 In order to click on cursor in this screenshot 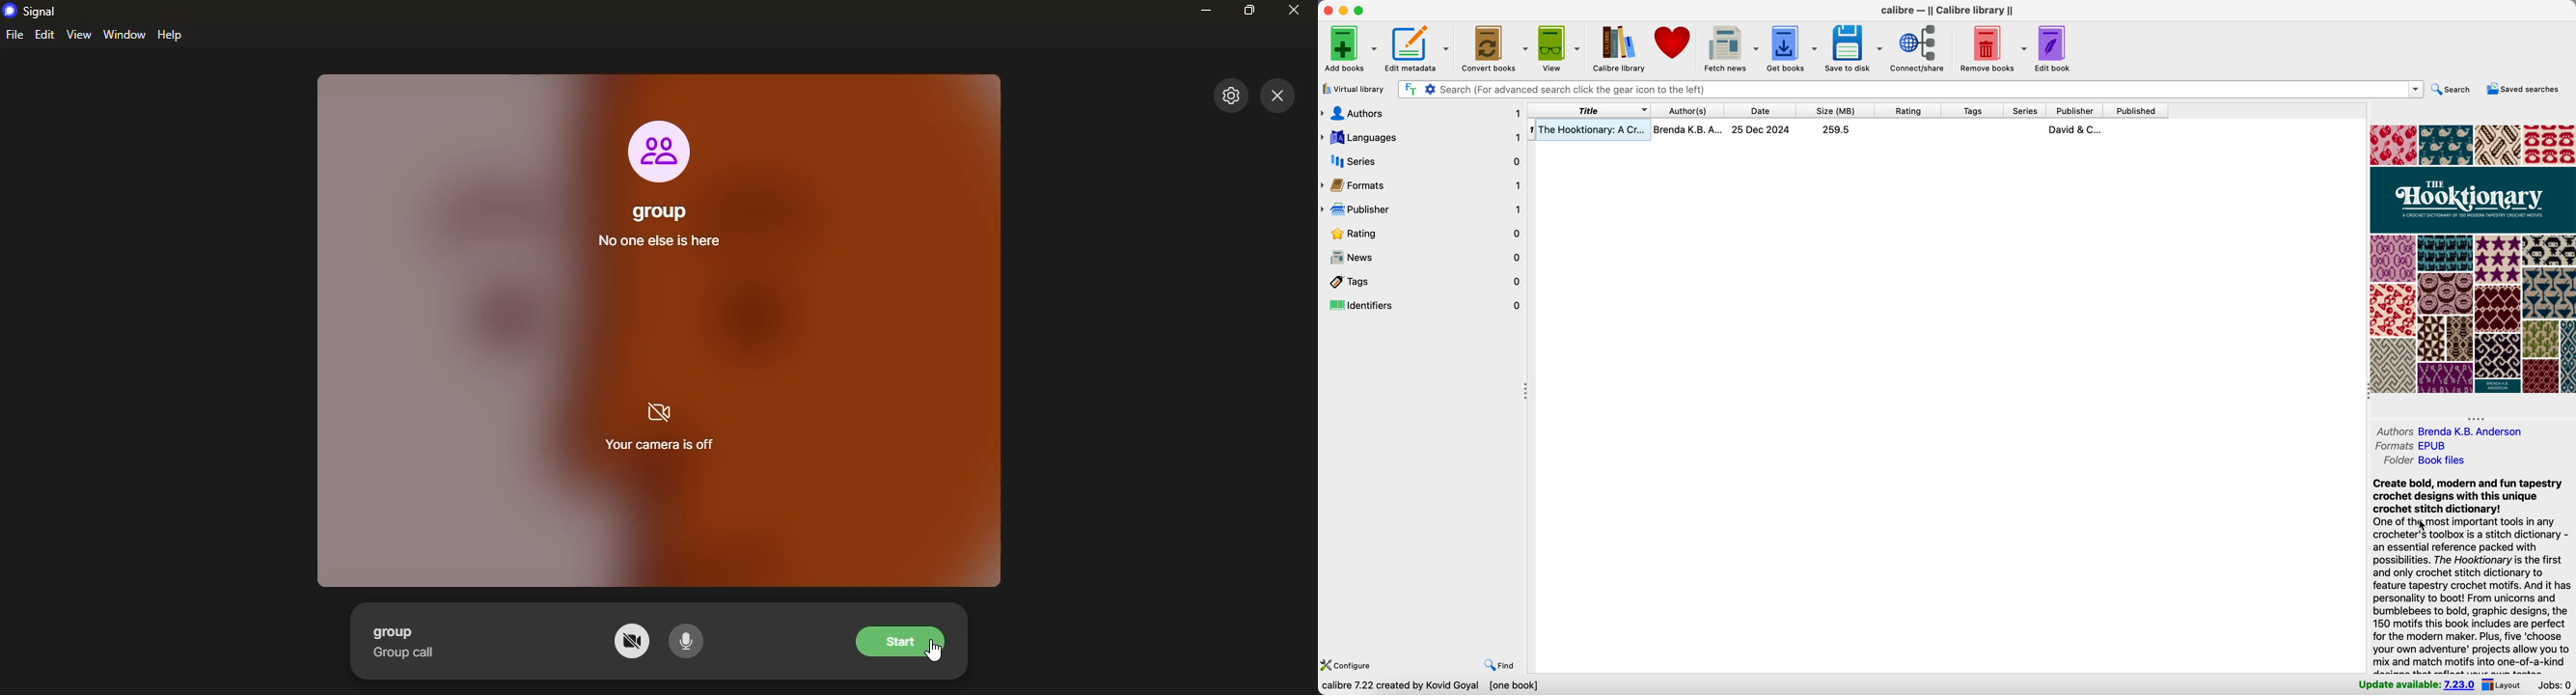, I will do `click(938, 653)`.